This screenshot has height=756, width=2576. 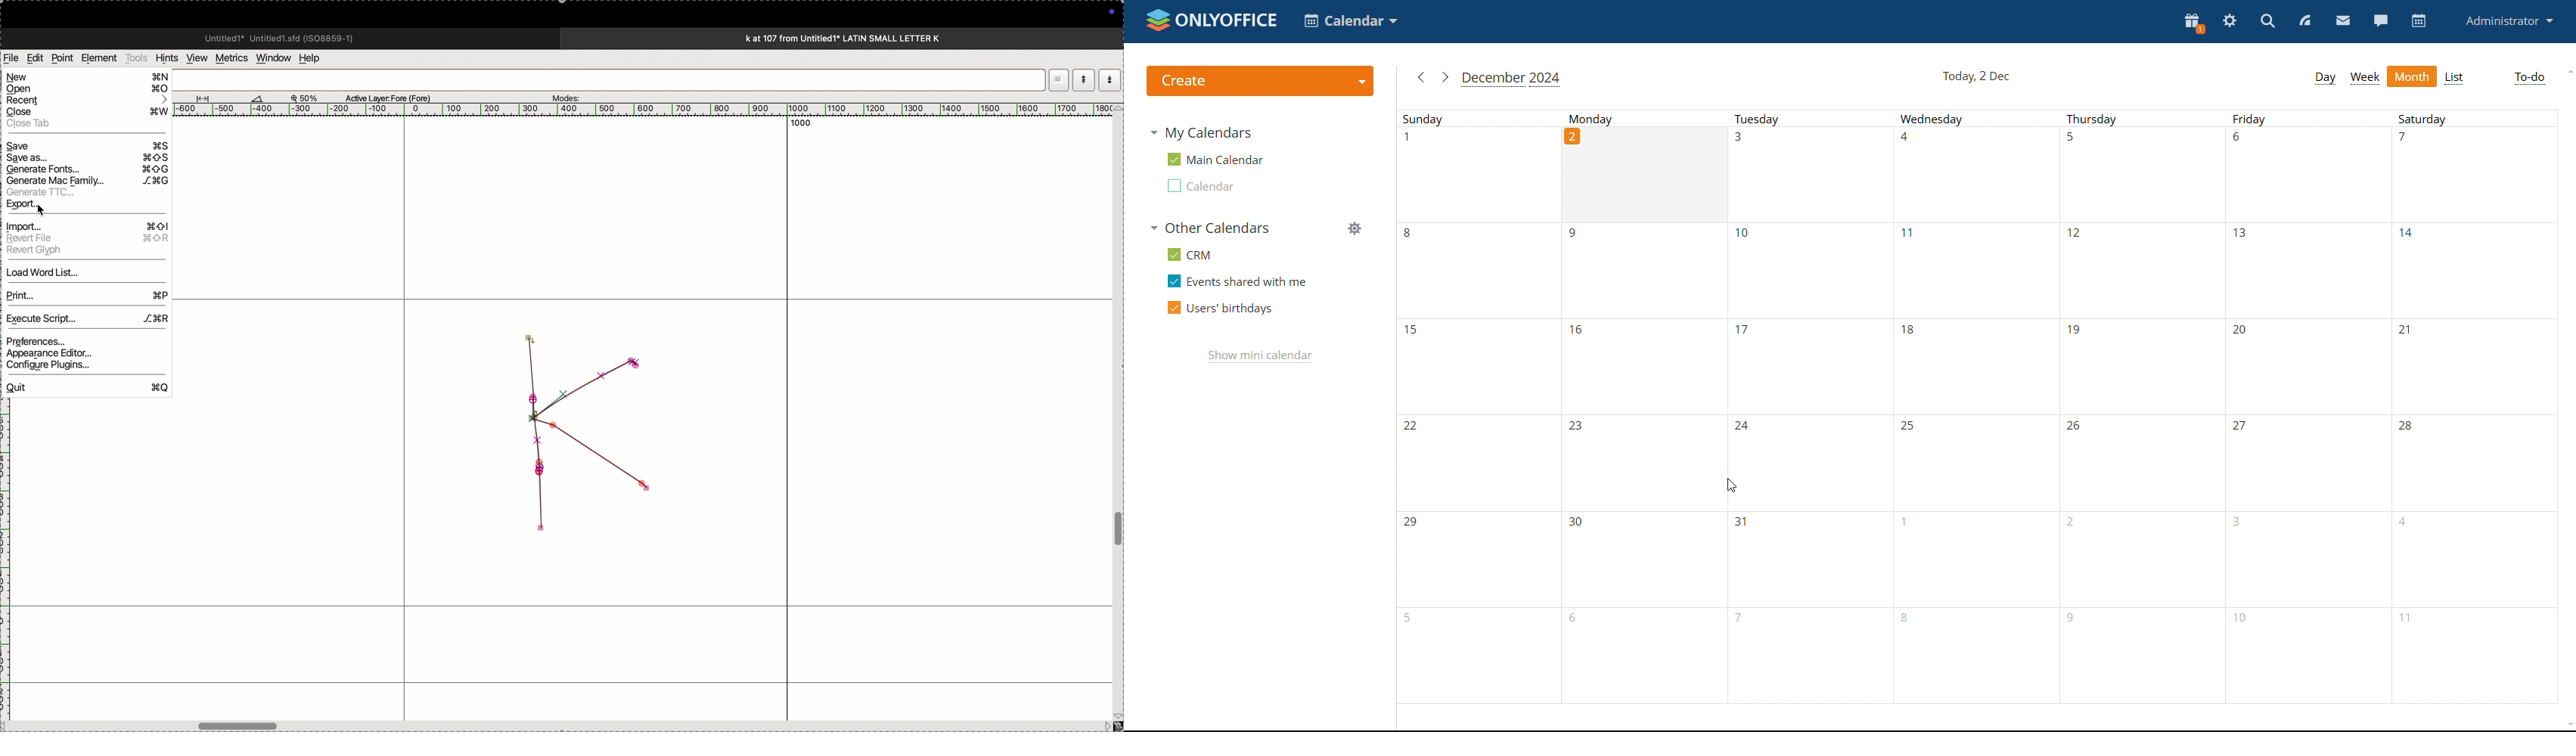 I want to click on point, so click(x=62, y=58).